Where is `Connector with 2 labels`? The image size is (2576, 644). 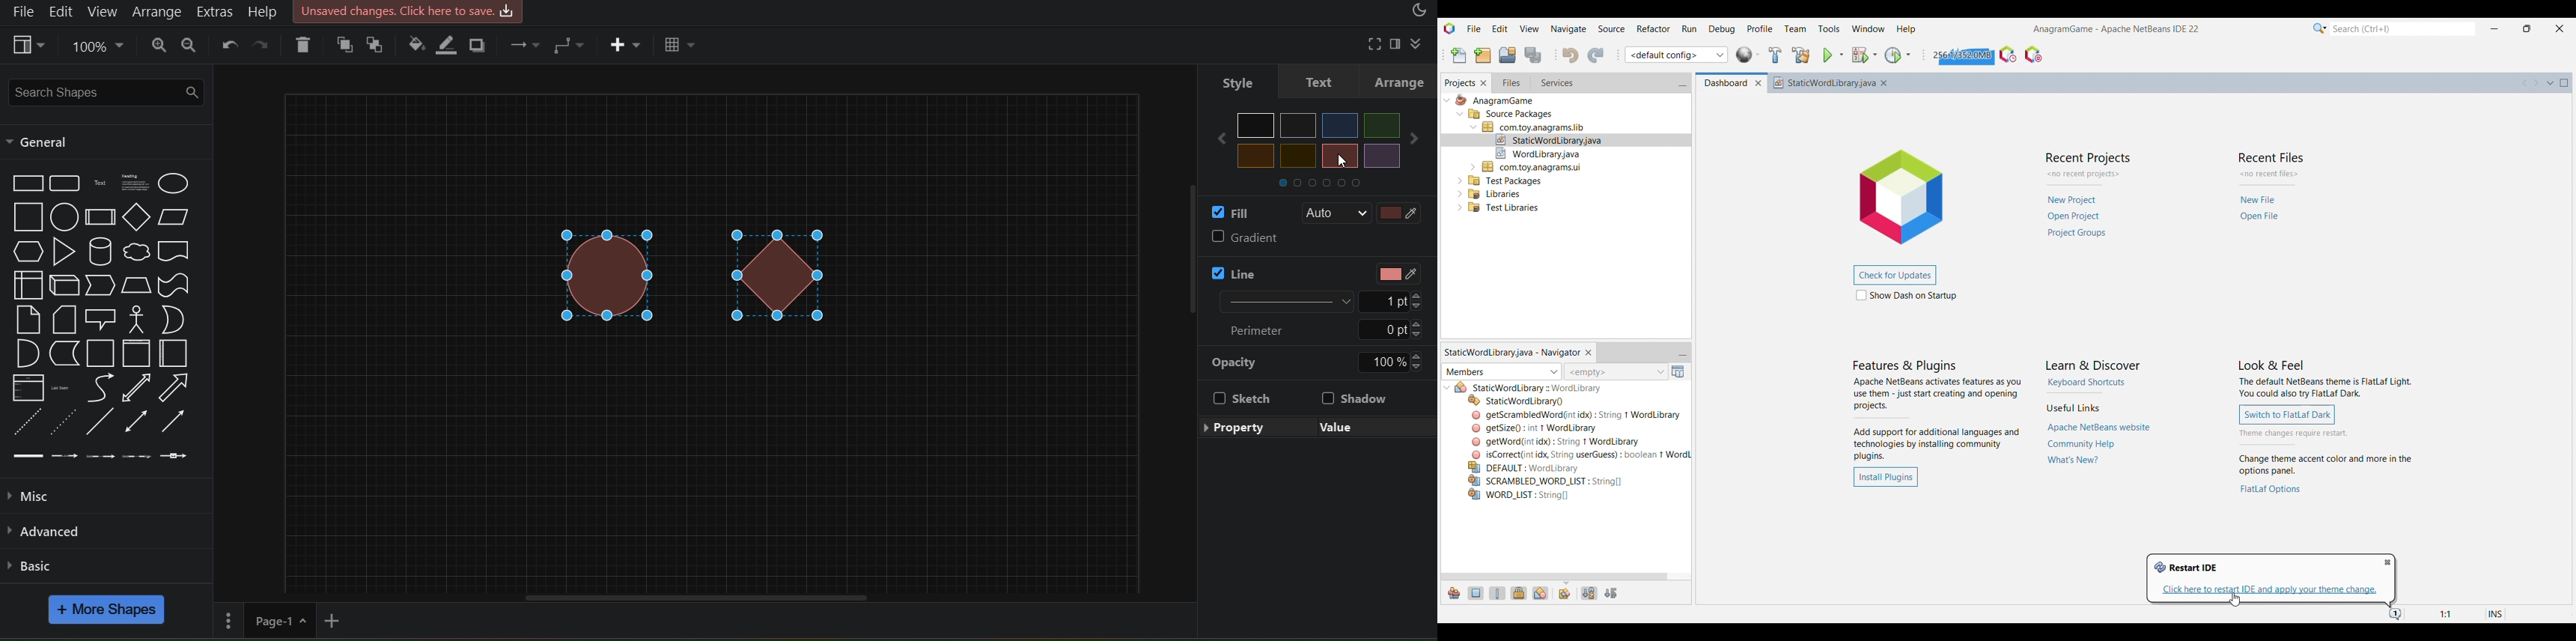
Connector with 2 labels is located at coordinates (100, 456).